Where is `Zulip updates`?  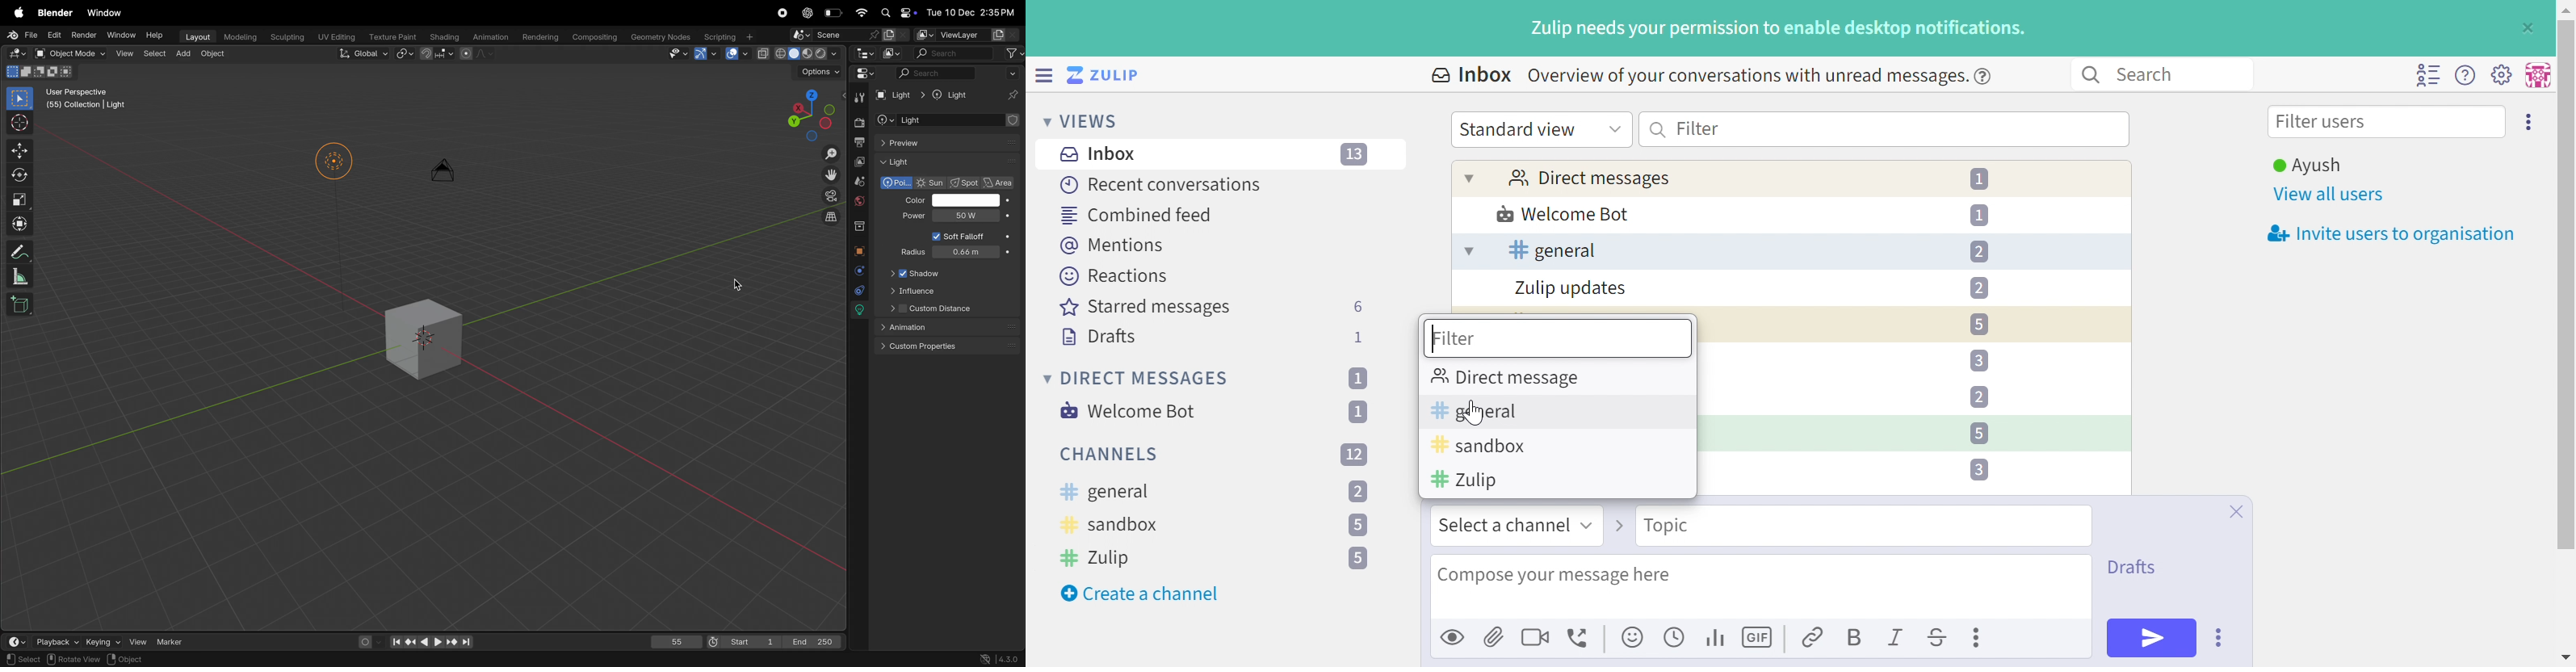 Zulip updates is located at coordinates (1571, 288).